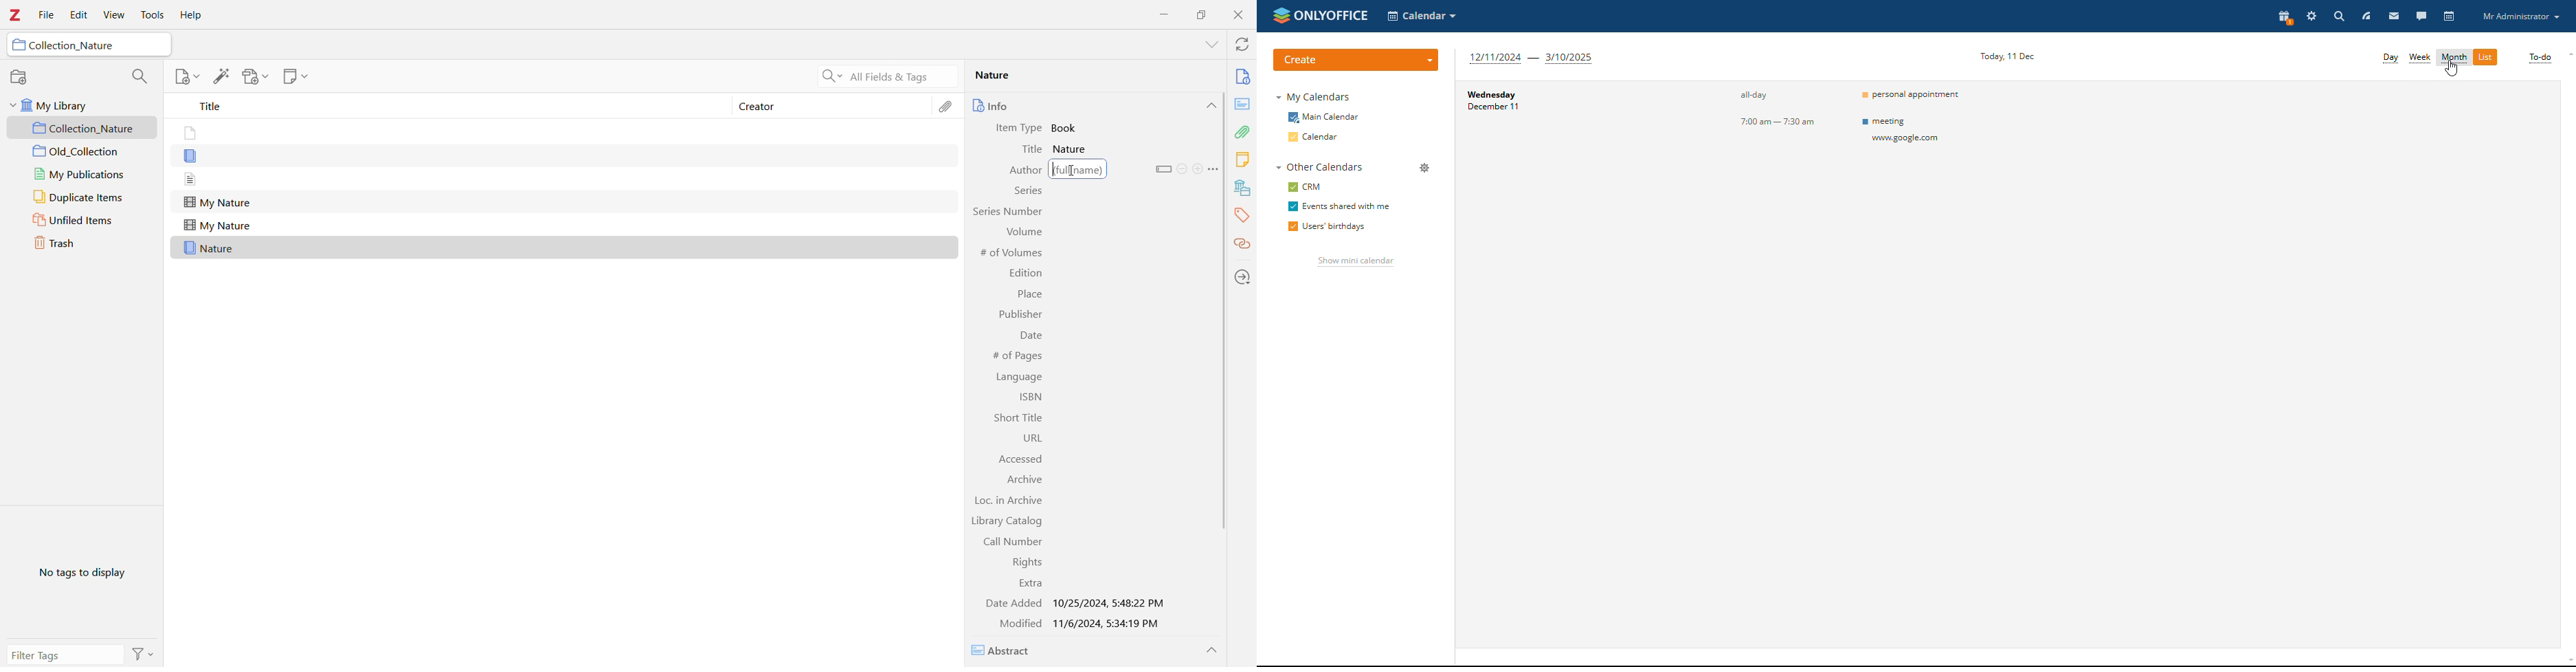 Image resolution: width=2576 pixels, height=672 pixels. What do you see at coordinates (1033, 149) in the screenshot?
I see `Title` at bounding box center [1033, 149].